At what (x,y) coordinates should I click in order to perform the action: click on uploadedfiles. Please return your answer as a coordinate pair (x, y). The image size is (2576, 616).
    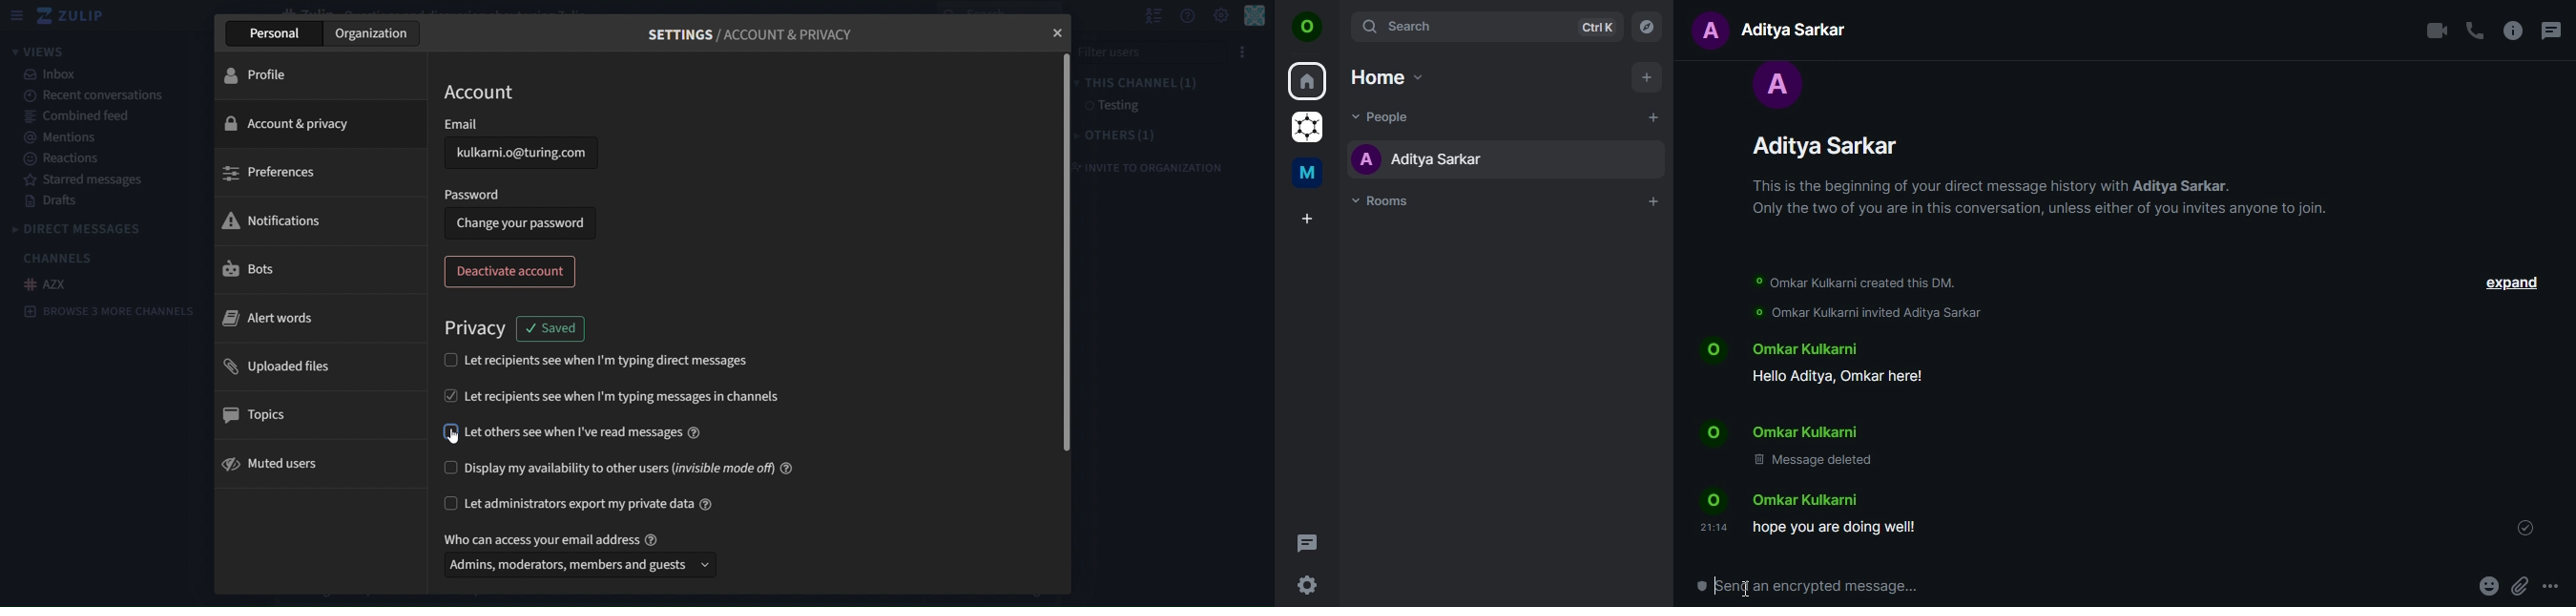
    Looking at the image, I should click on (282, 368).